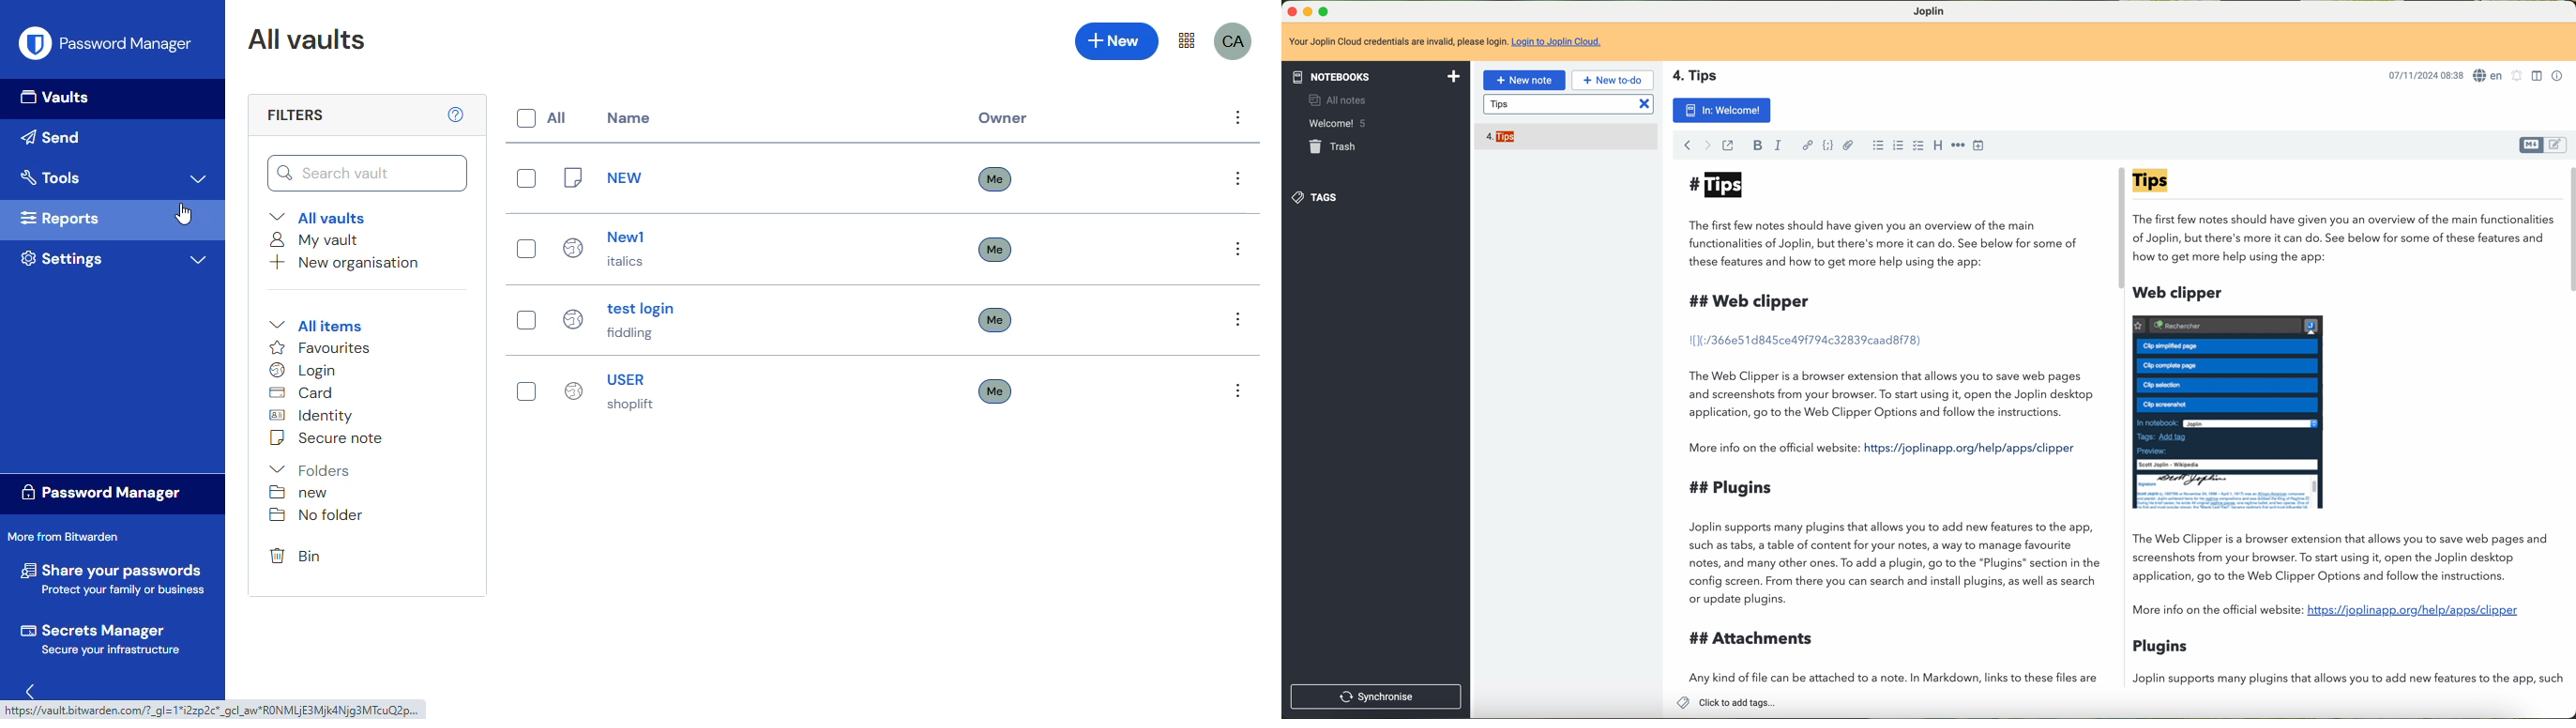 This screenshot has width=2576, height=728. I want to click on checkbox, so click(527, 320).